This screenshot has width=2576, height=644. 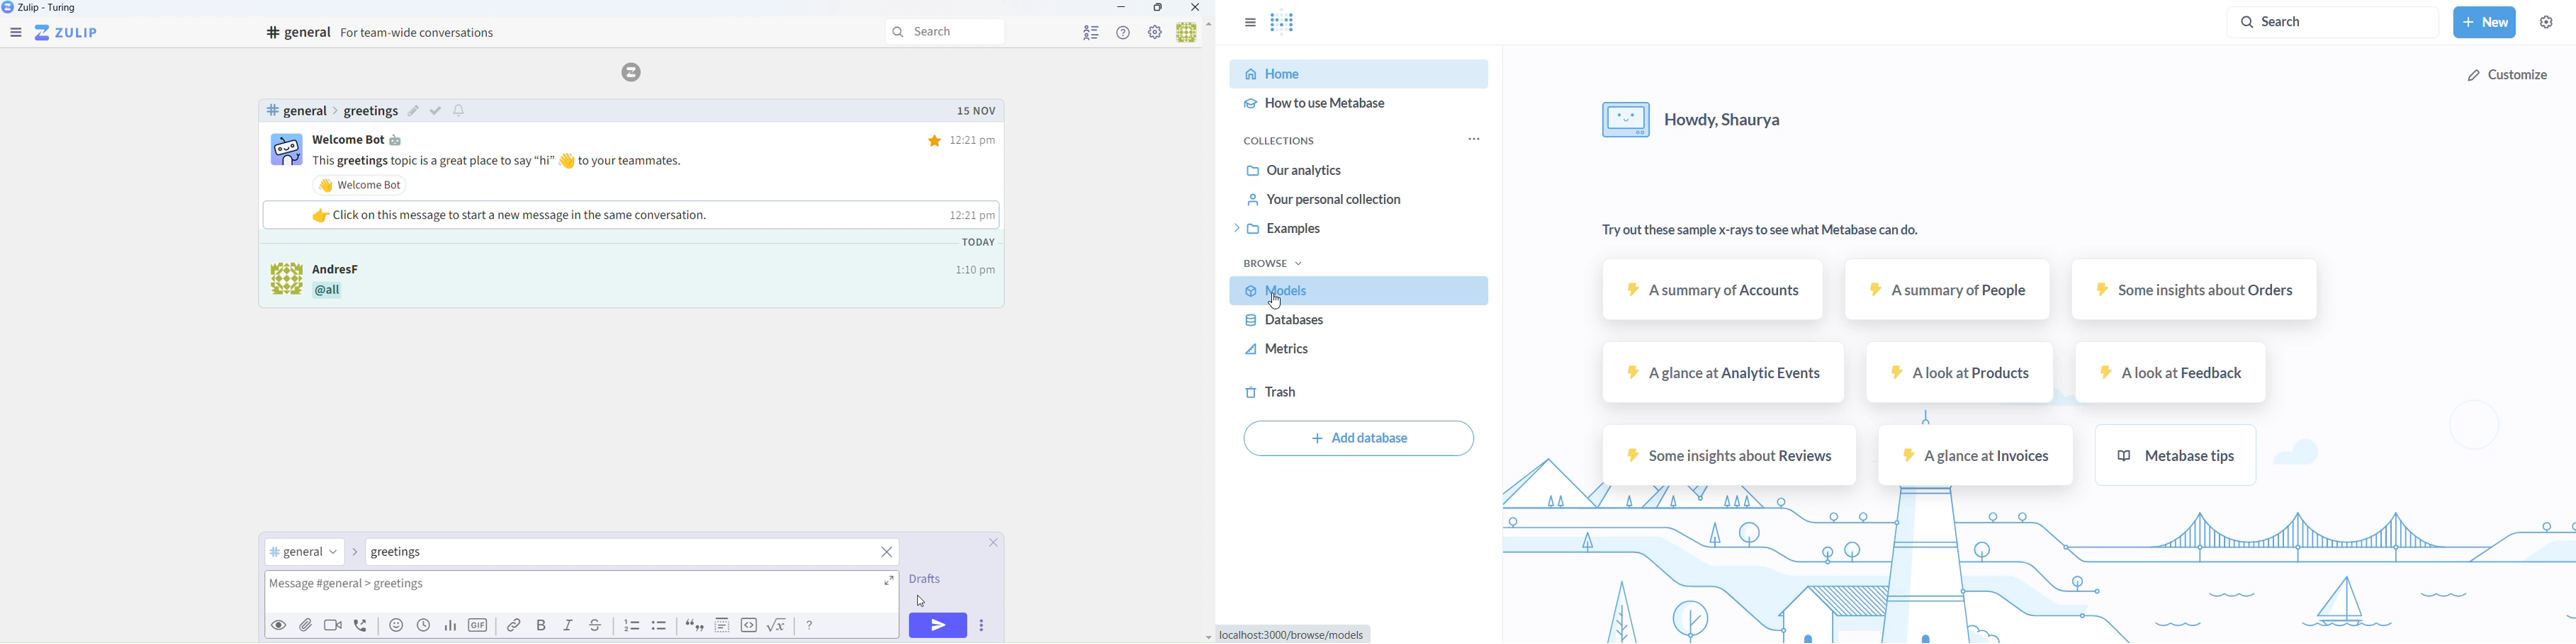 I want to click on collections options, so click(x=1475, y=140).